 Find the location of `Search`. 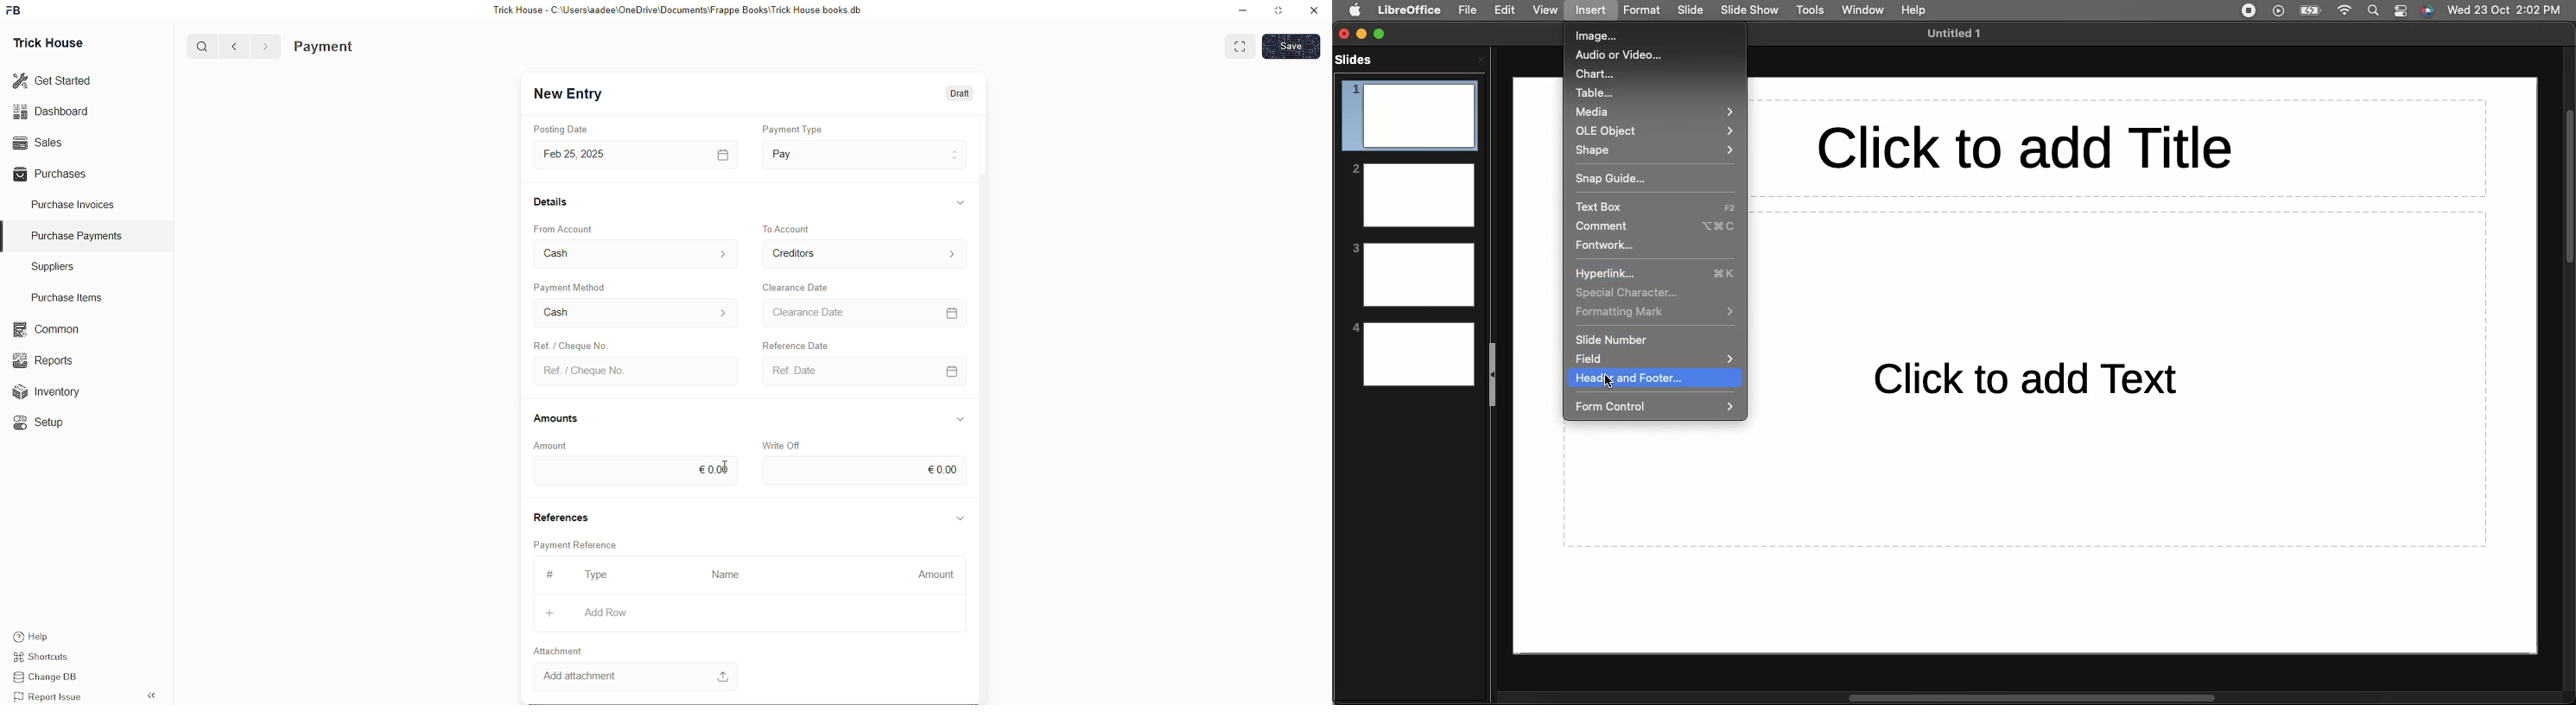

Search is located at coordinates (2374, 10).